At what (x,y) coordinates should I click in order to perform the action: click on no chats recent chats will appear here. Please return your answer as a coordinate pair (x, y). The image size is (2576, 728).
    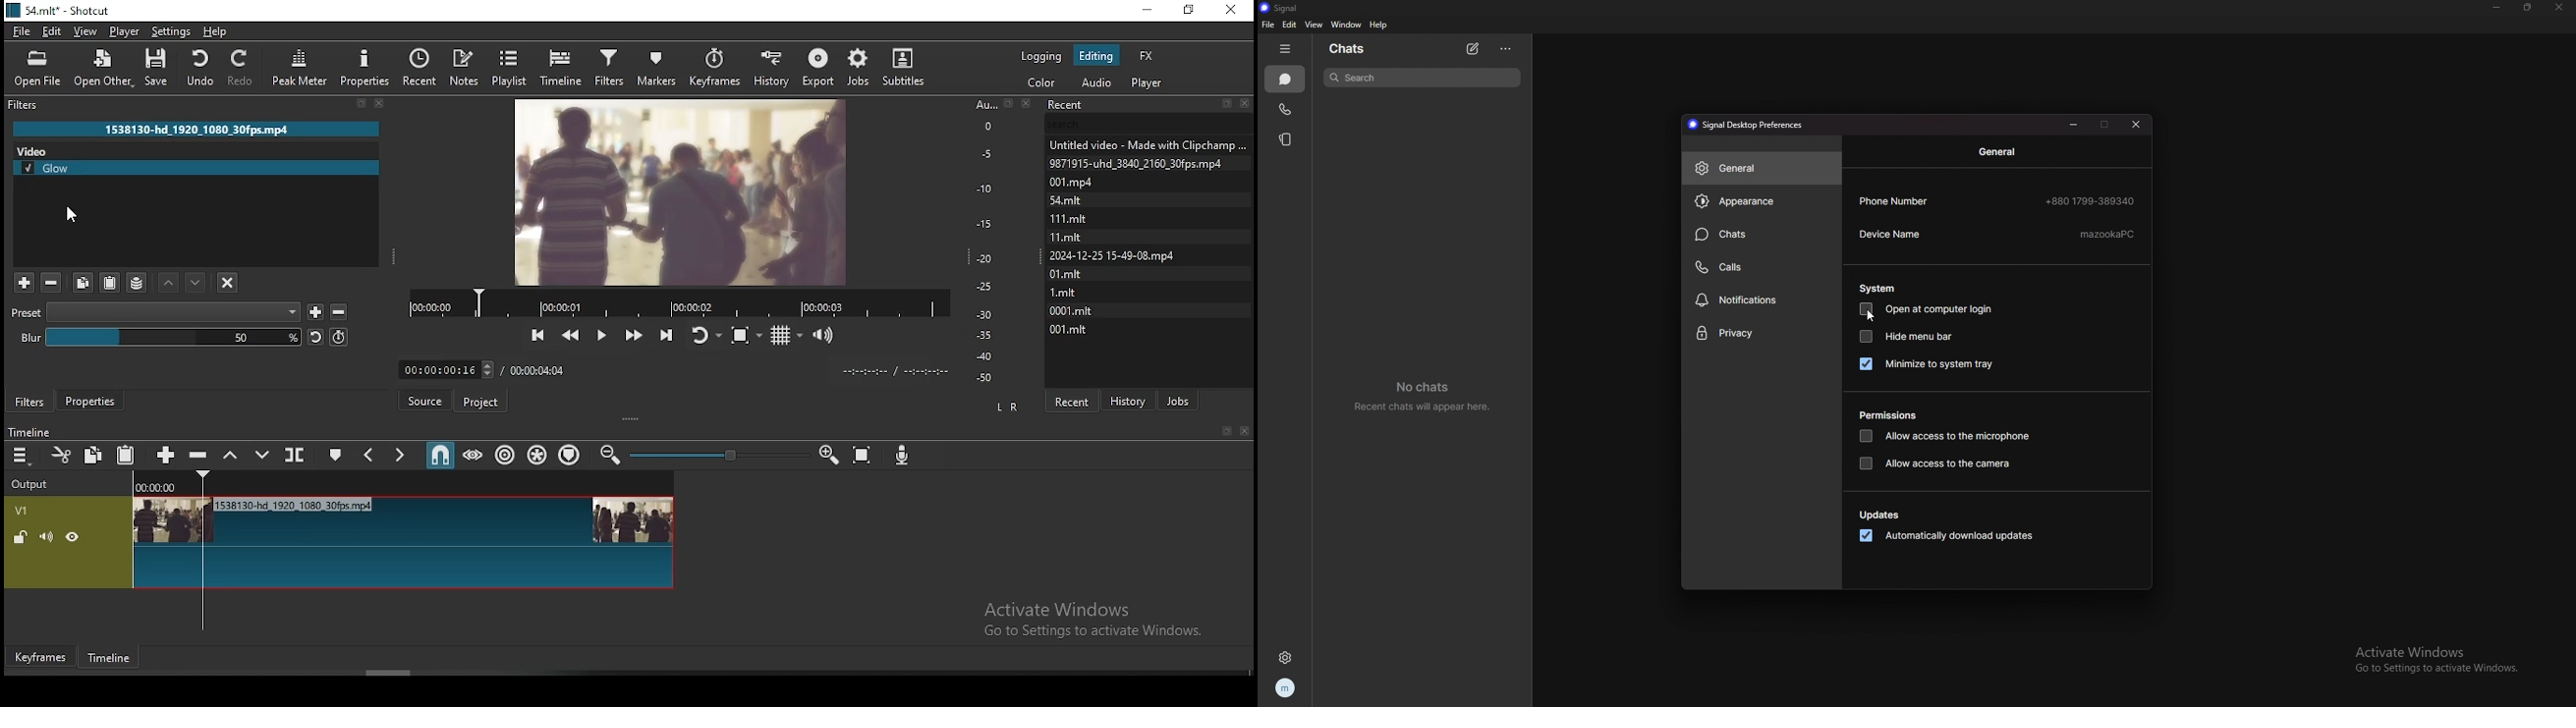
    Looking at the image, I should click on (1428, 397).